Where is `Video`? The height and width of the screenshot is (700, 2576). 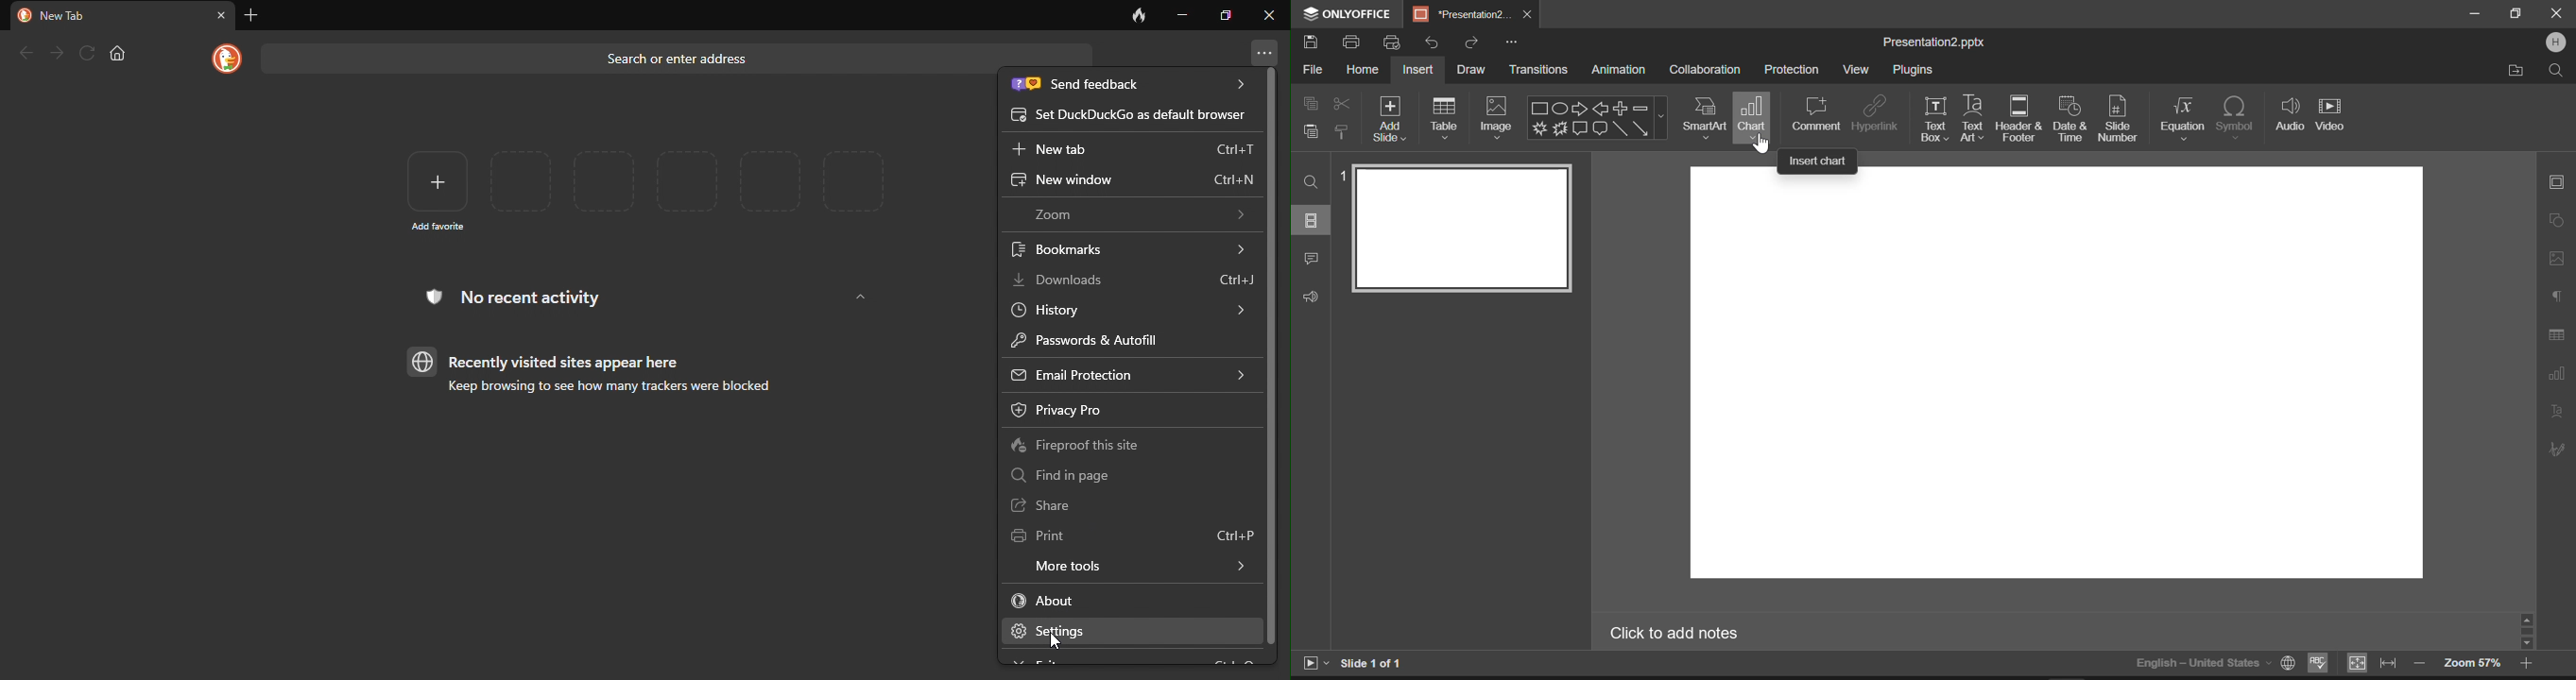 Video is located at coordinates (2331, 113).